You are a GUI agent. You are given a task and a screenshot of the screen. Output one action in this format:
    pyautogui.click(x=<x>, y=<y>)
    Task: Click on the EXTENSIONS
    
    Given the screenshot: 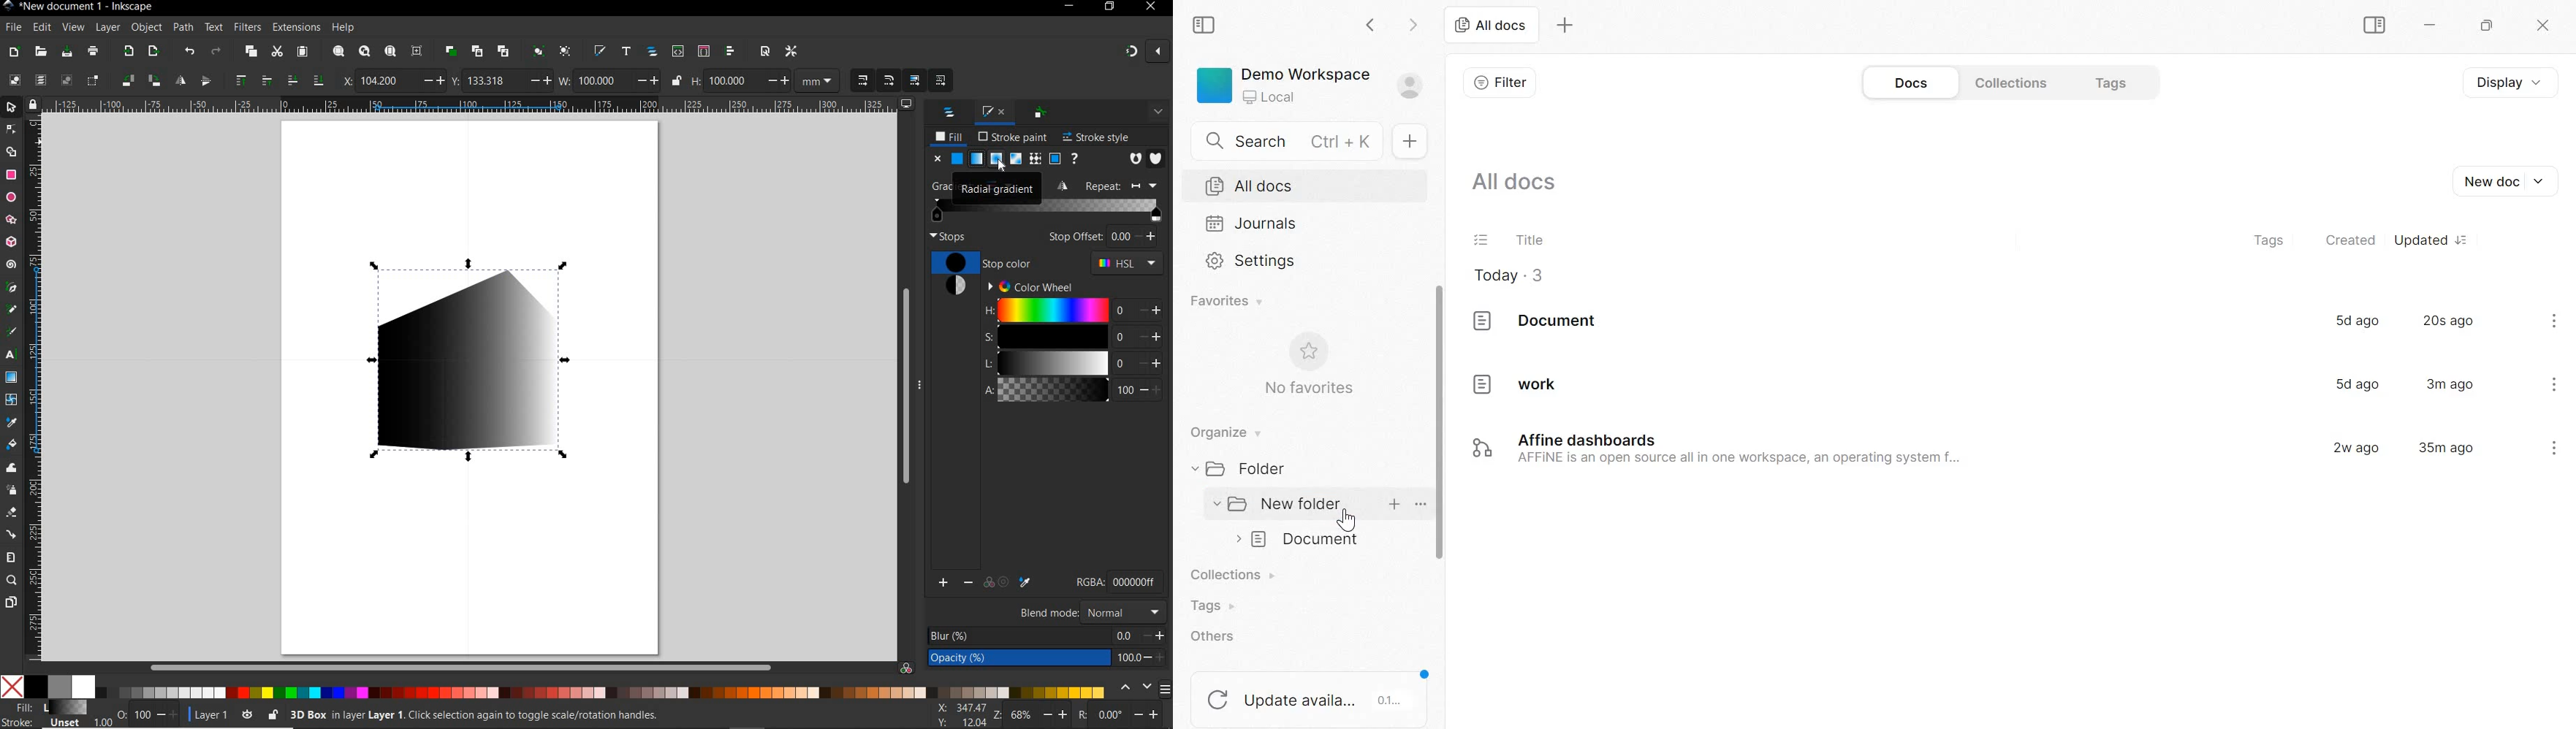 What is the action you would take?
    pyautogui.click(x=295, y=28)
    